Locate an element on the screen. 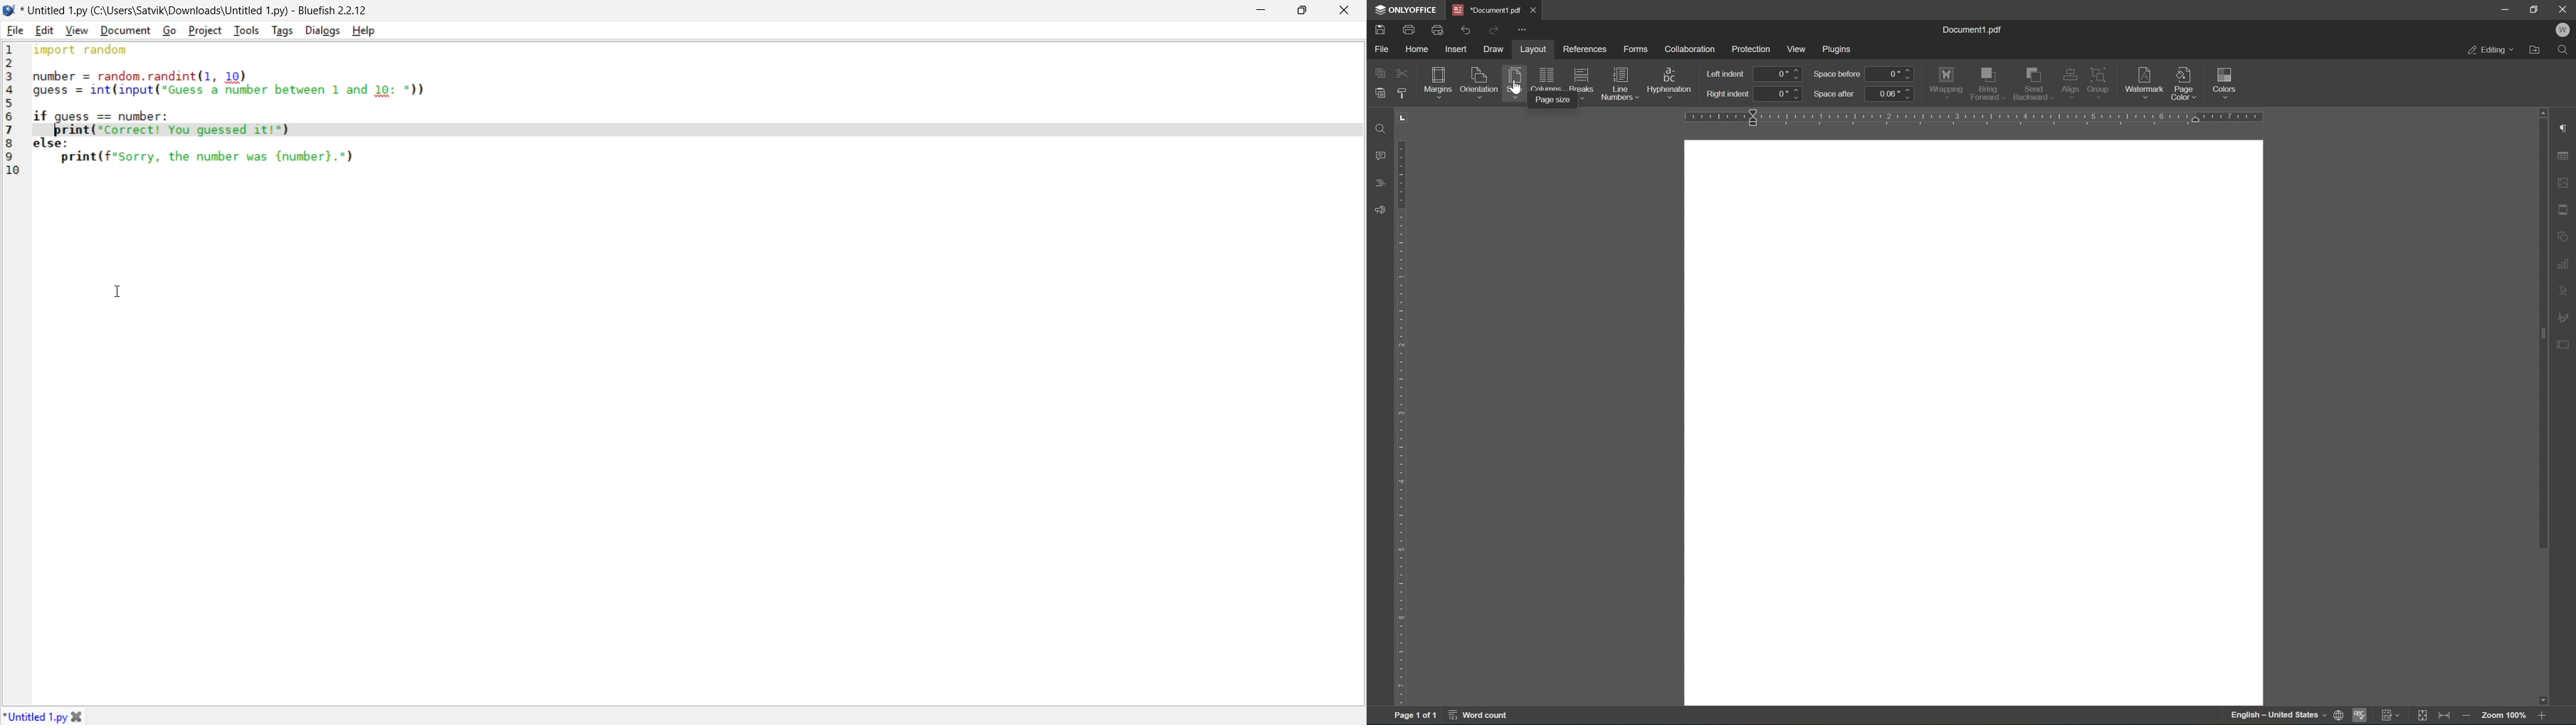  0 is located at coordinates (1779, 73).